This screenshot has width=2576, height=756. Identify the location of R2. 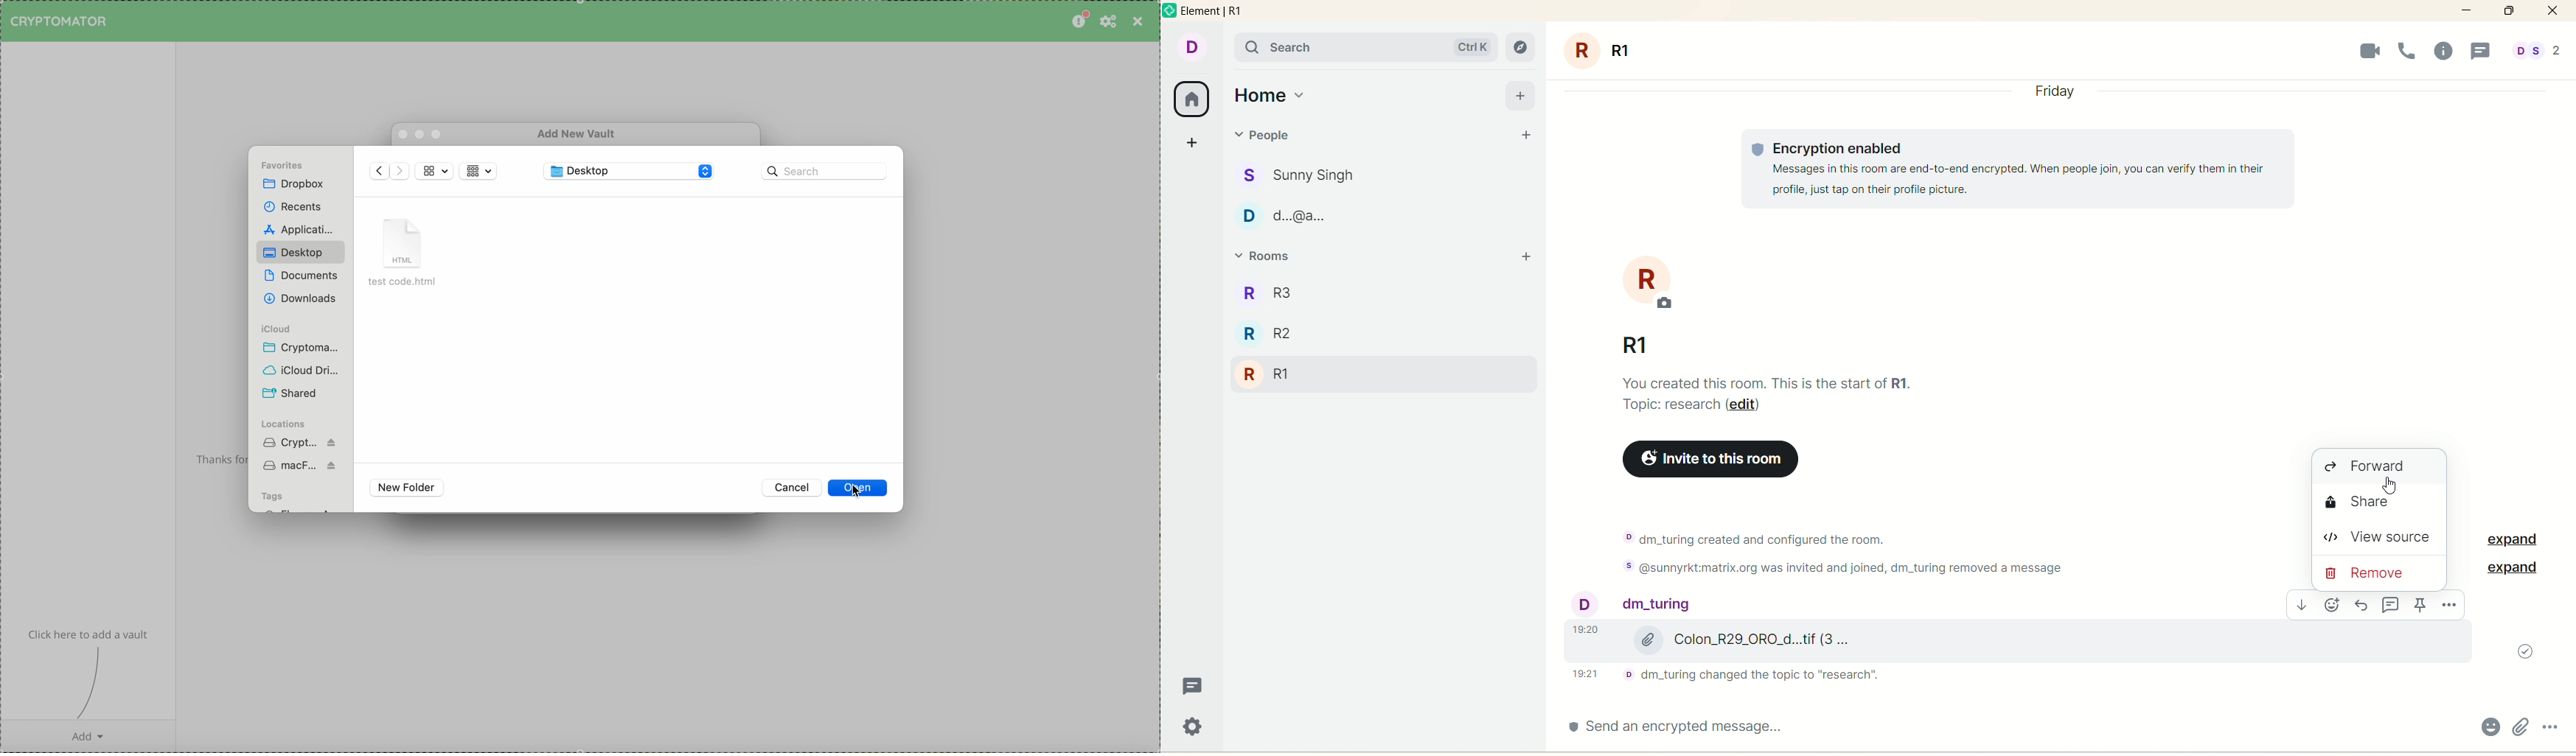
(1278, 337).